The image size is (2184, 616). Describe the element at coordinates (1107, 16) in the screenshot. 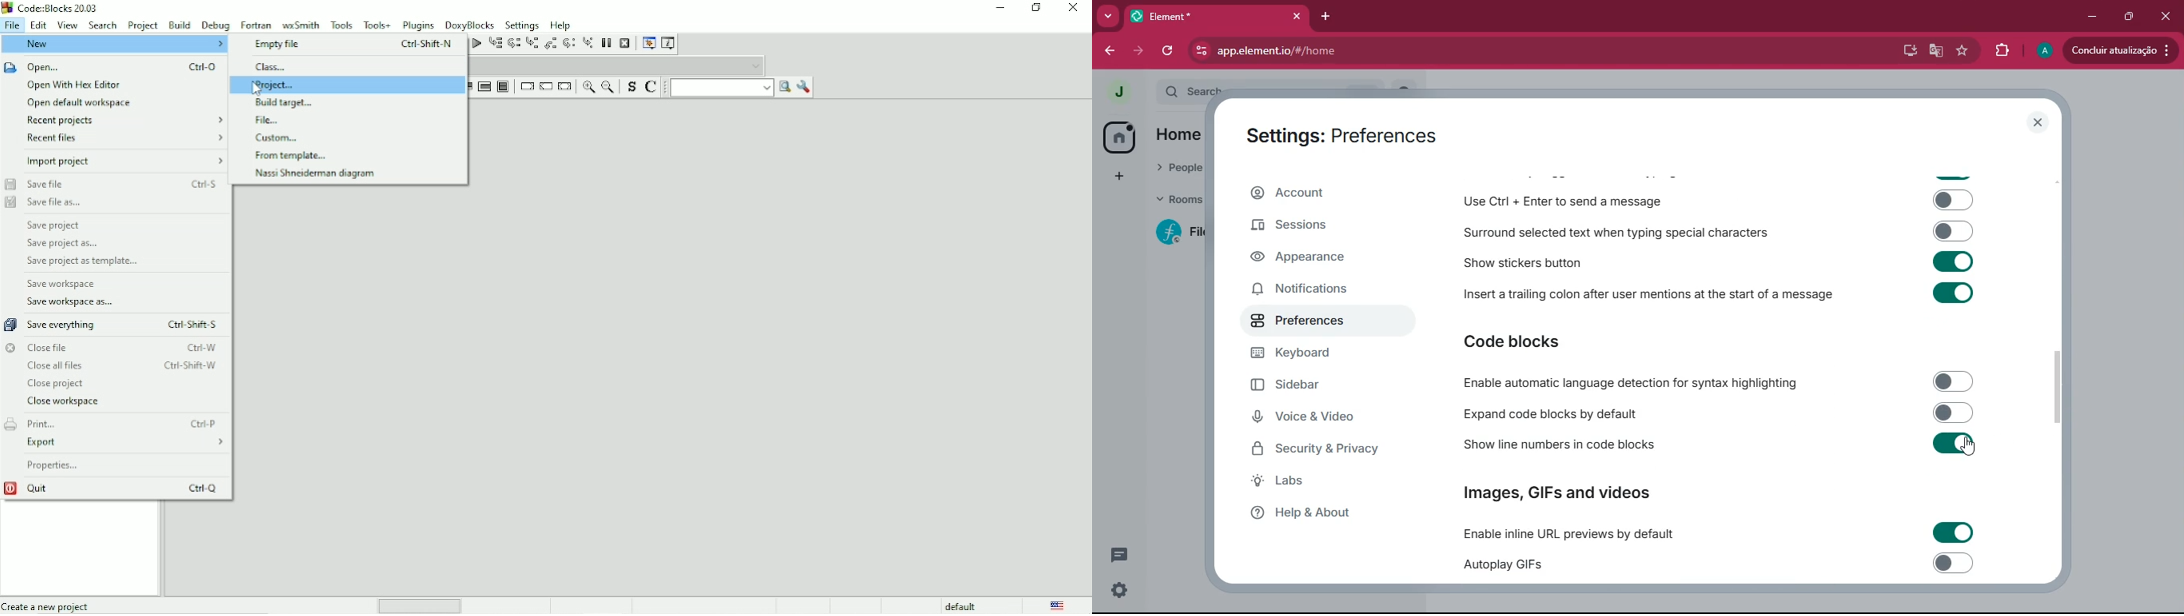

I see `more` at that location.